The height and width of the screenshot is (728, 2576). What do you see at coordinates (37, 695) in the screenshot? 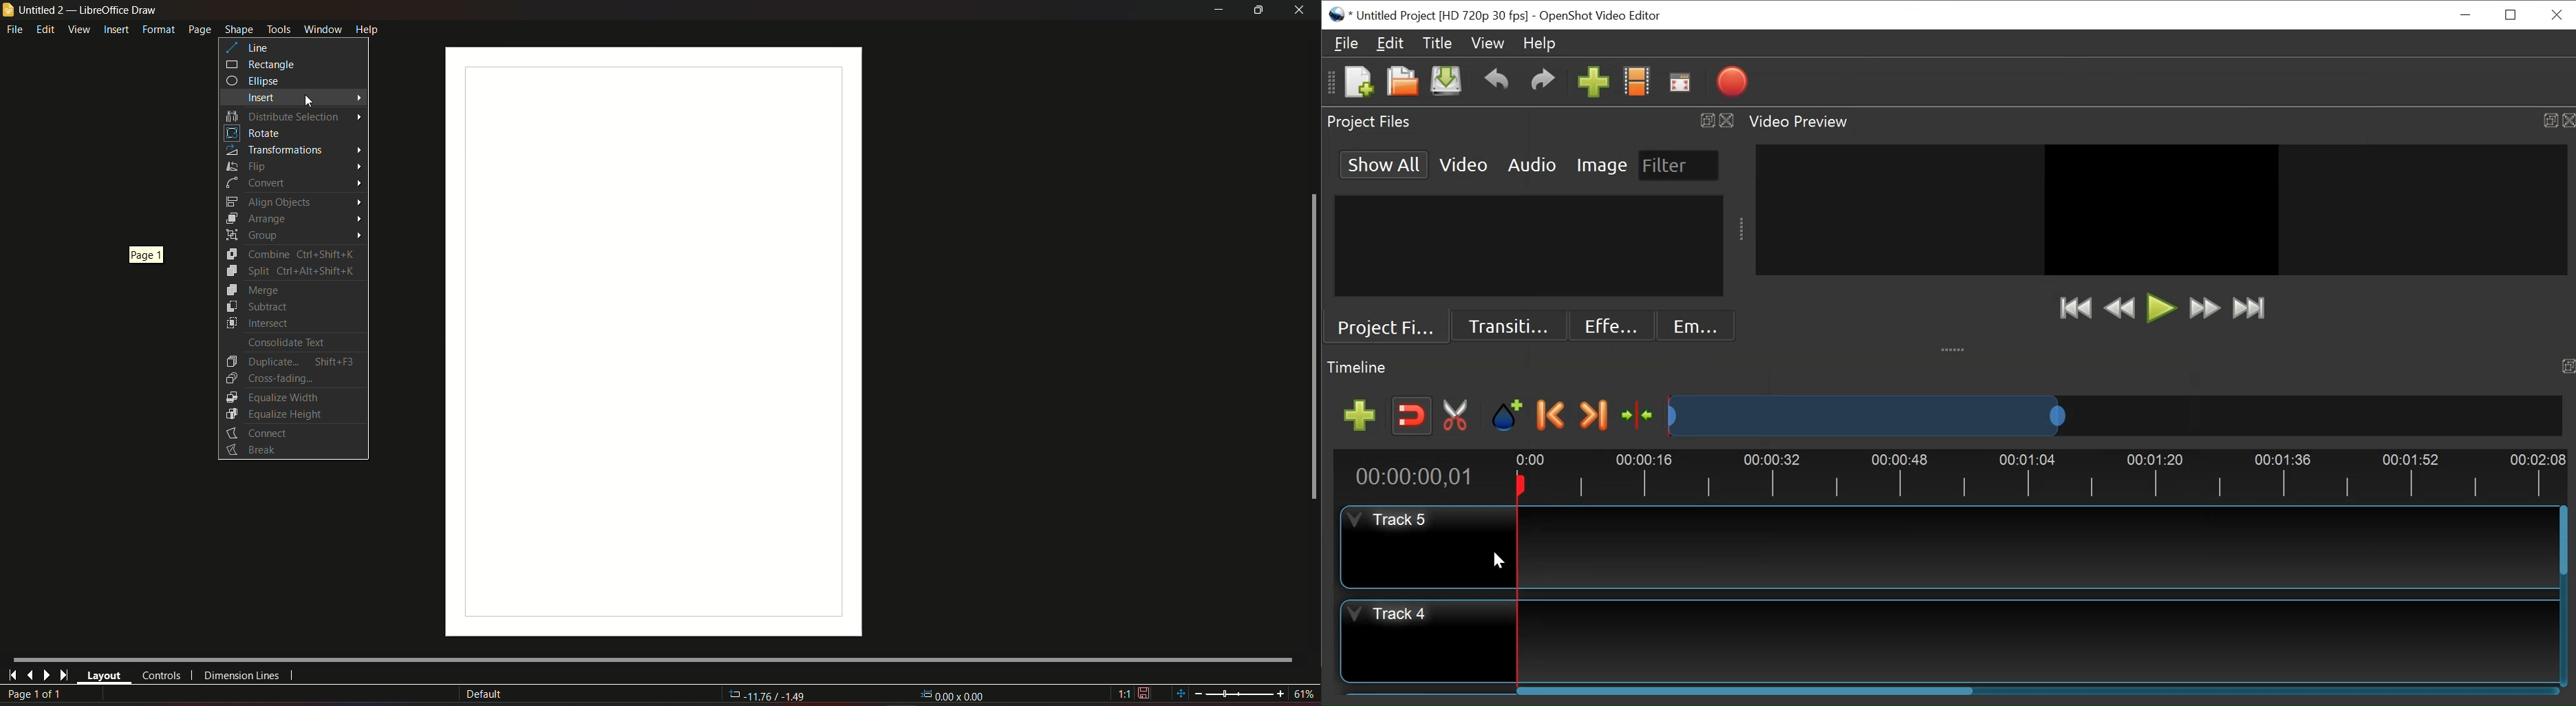
I see `page 1 of 1` at bounding box center [37, 695].